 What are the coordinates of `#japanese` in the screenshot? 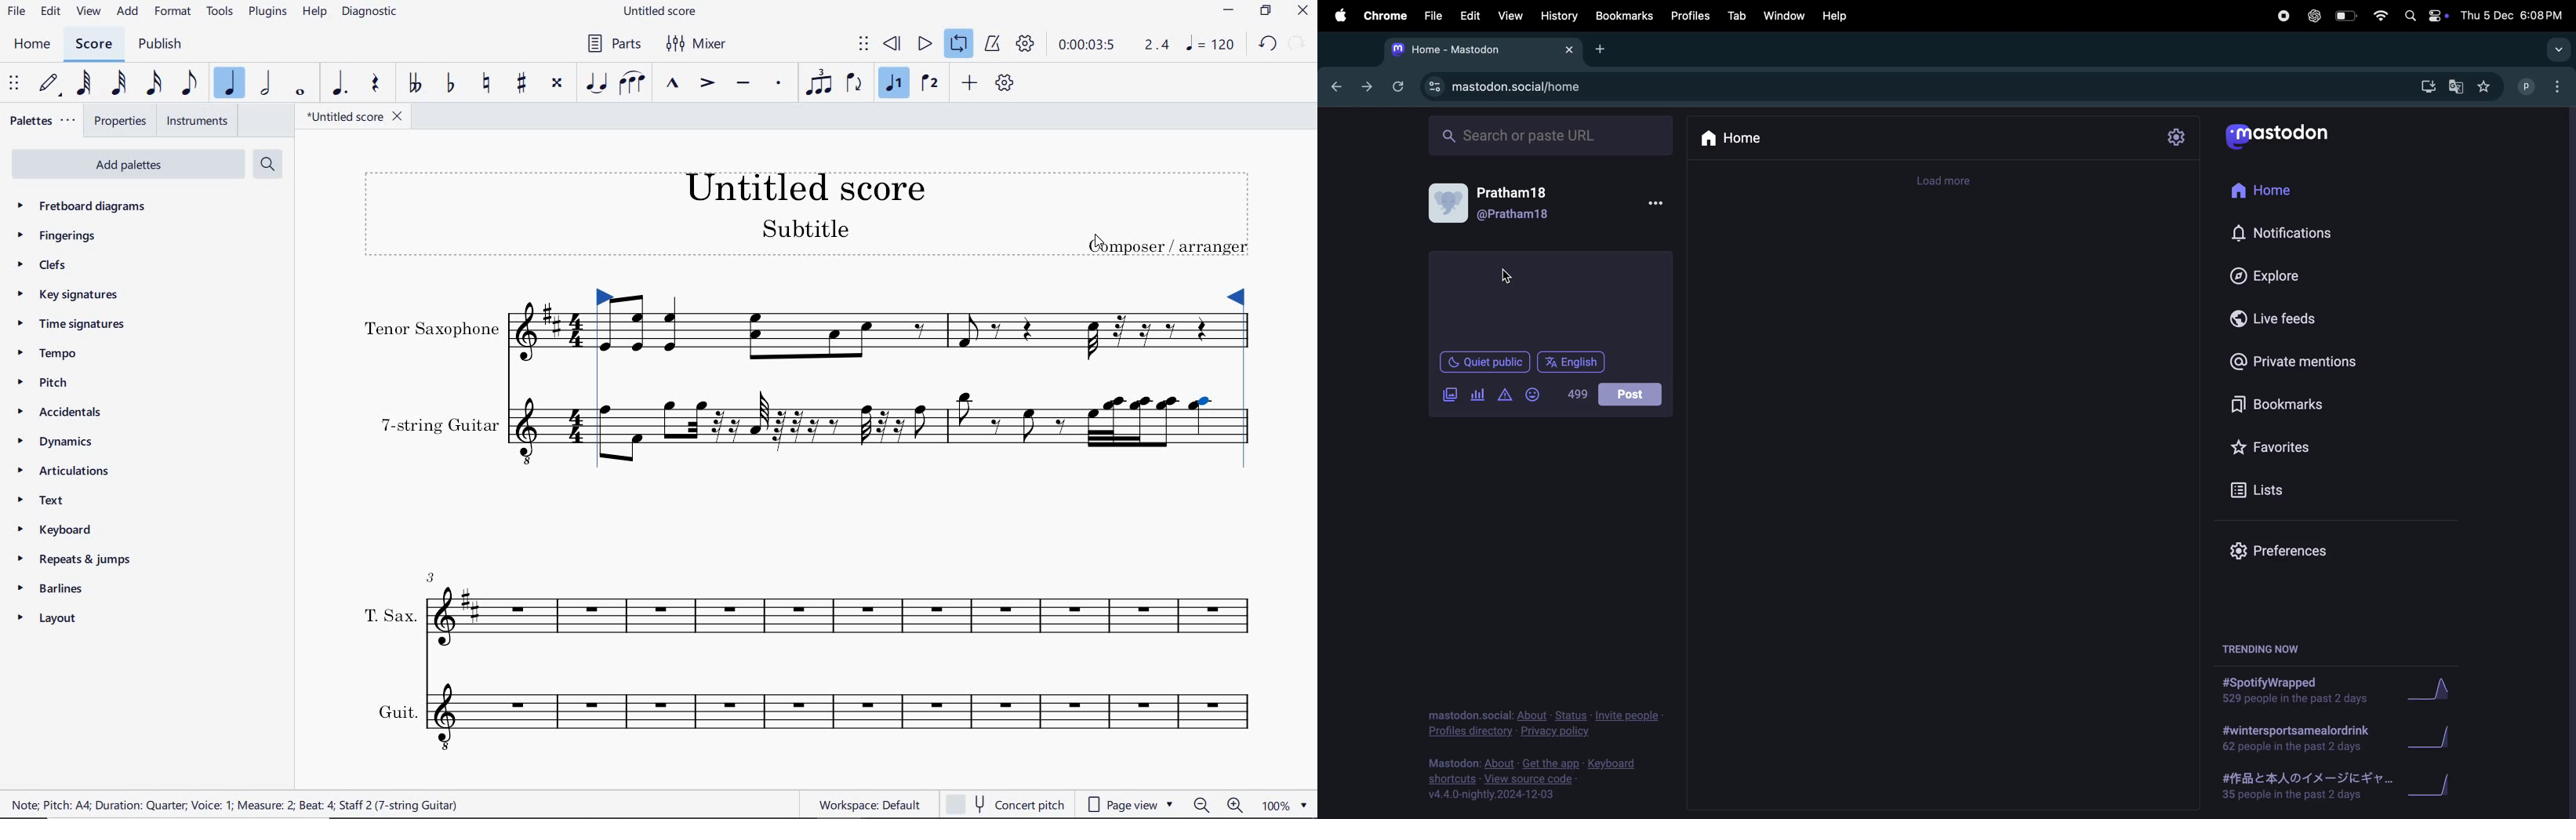 It's located at (2301, 788).